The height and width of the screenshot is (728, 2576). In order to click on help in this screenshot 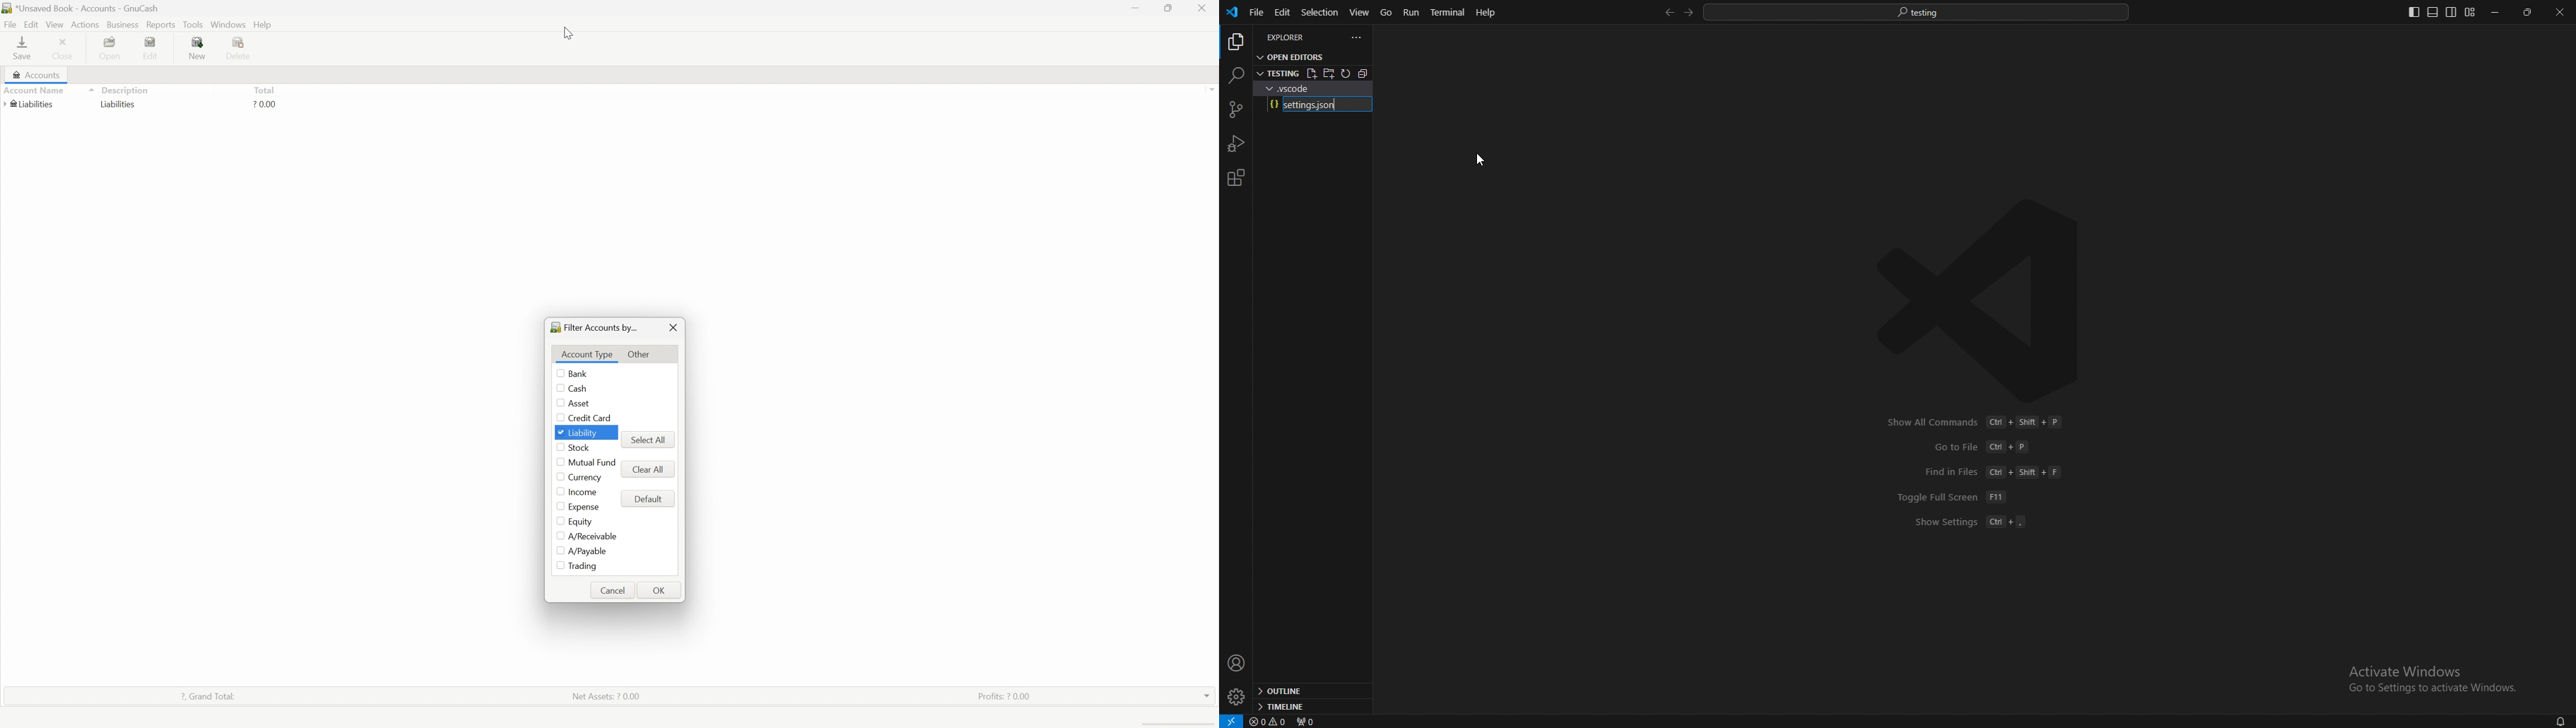, I will do `click(264, 25)`.